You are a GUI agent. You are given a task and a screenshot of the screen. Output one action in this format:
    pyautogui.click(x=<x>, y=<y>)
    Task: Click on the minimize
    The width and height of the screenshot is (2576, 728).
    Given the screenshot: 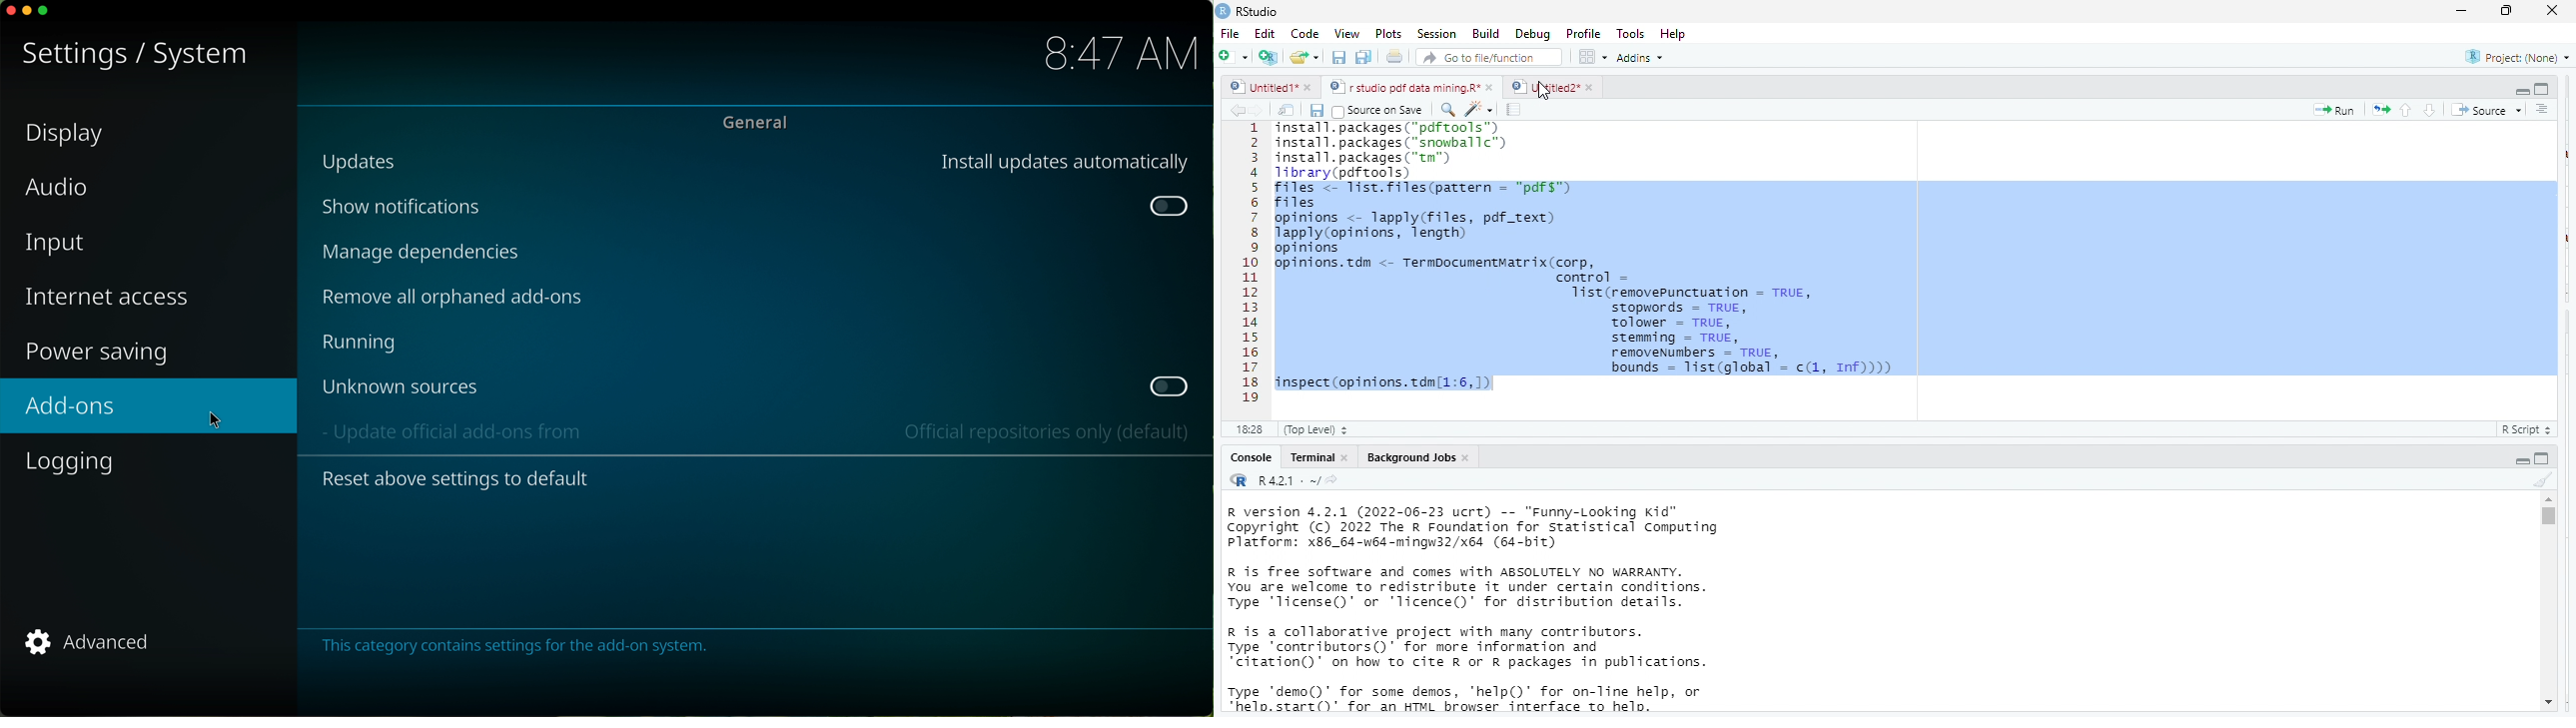 What is the action you would take?
    pyautogui.click(x=2461, y=10)
    